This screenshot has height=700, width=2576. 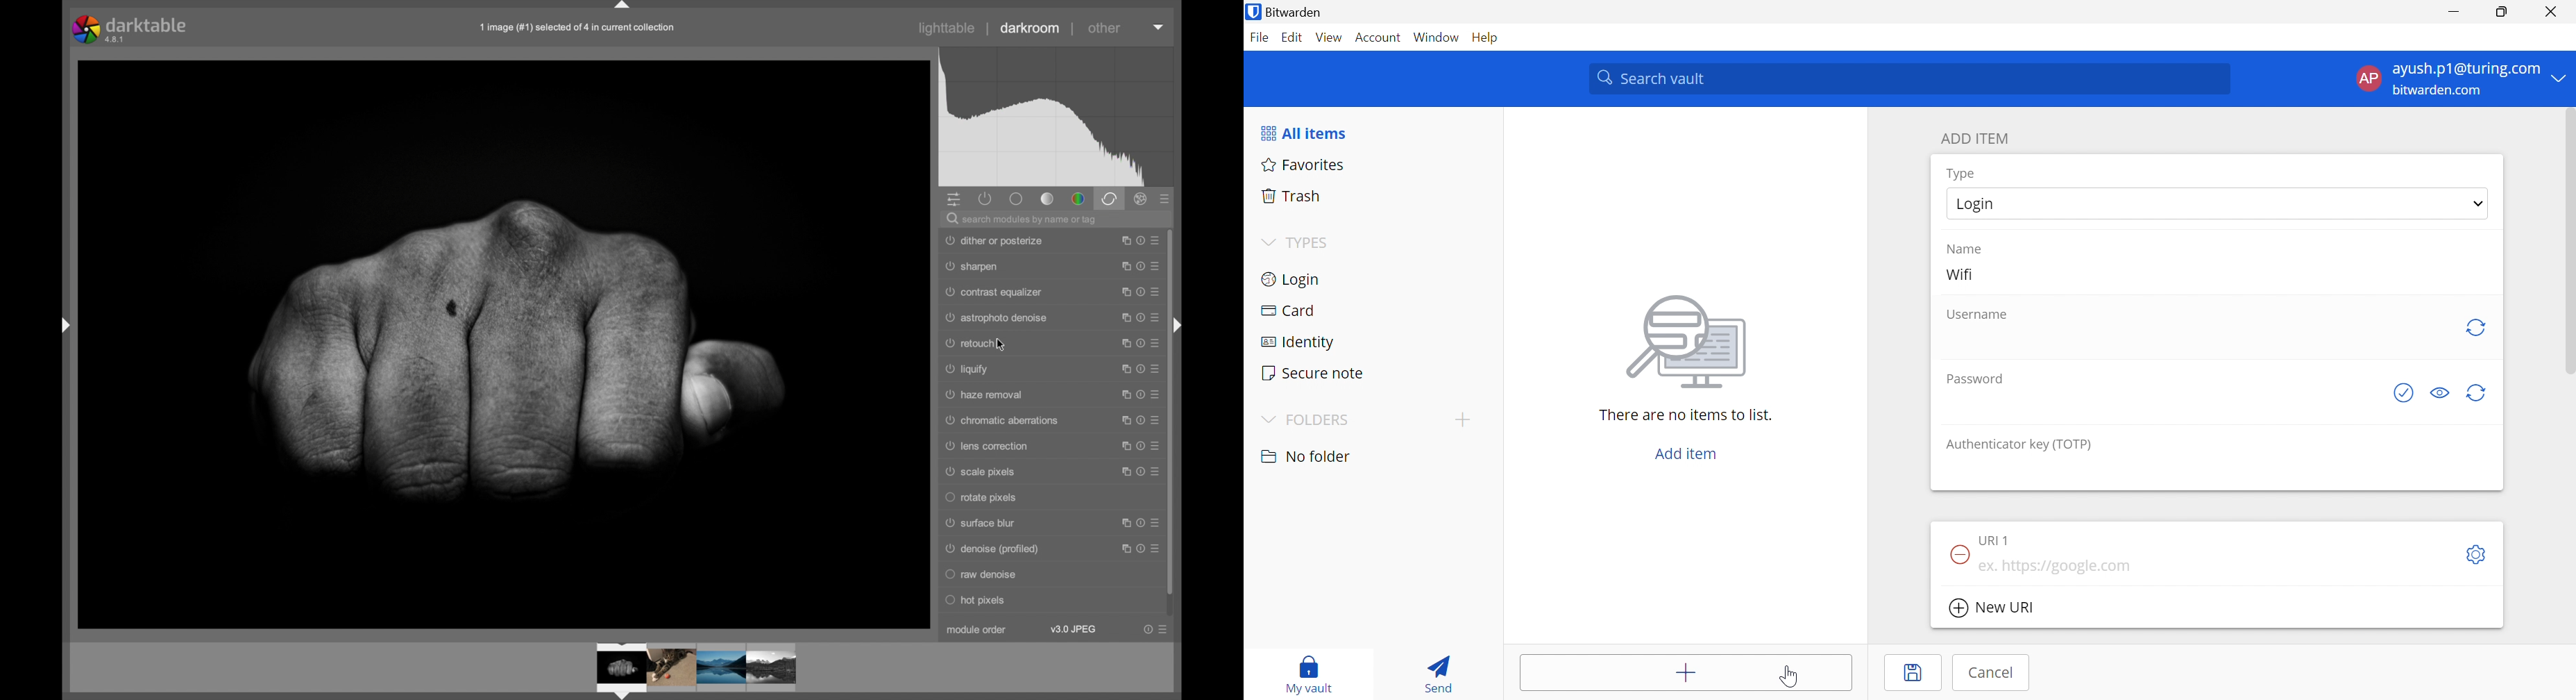 I want to click on Drop Down, so click(x=1266, y=421).